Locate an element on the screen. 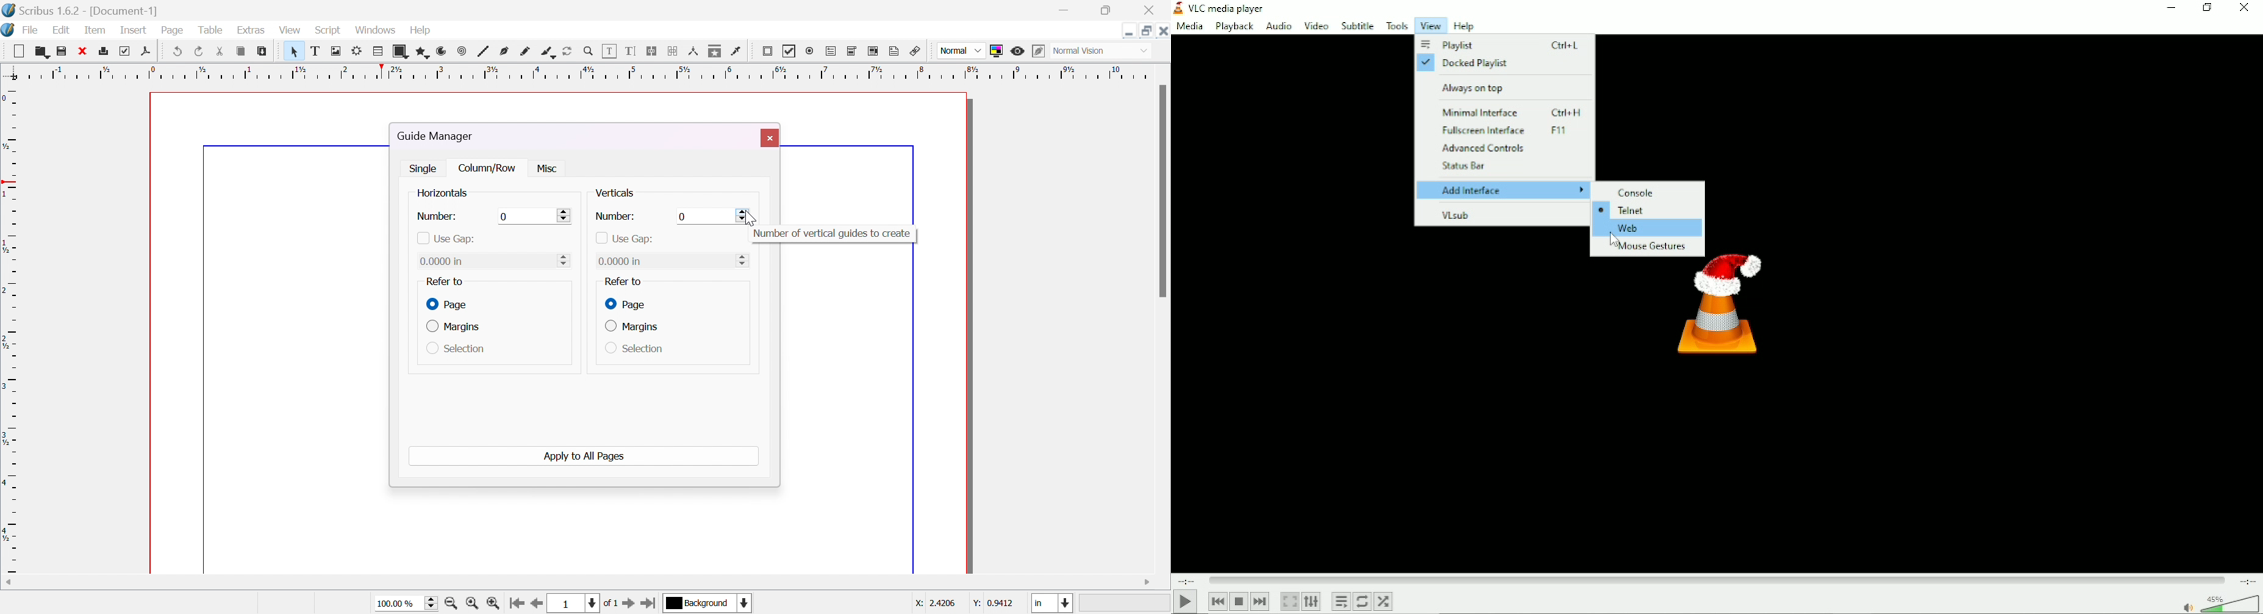 This screenshot has height=616, width=2268. Media is located at coordinates (1189, 26).